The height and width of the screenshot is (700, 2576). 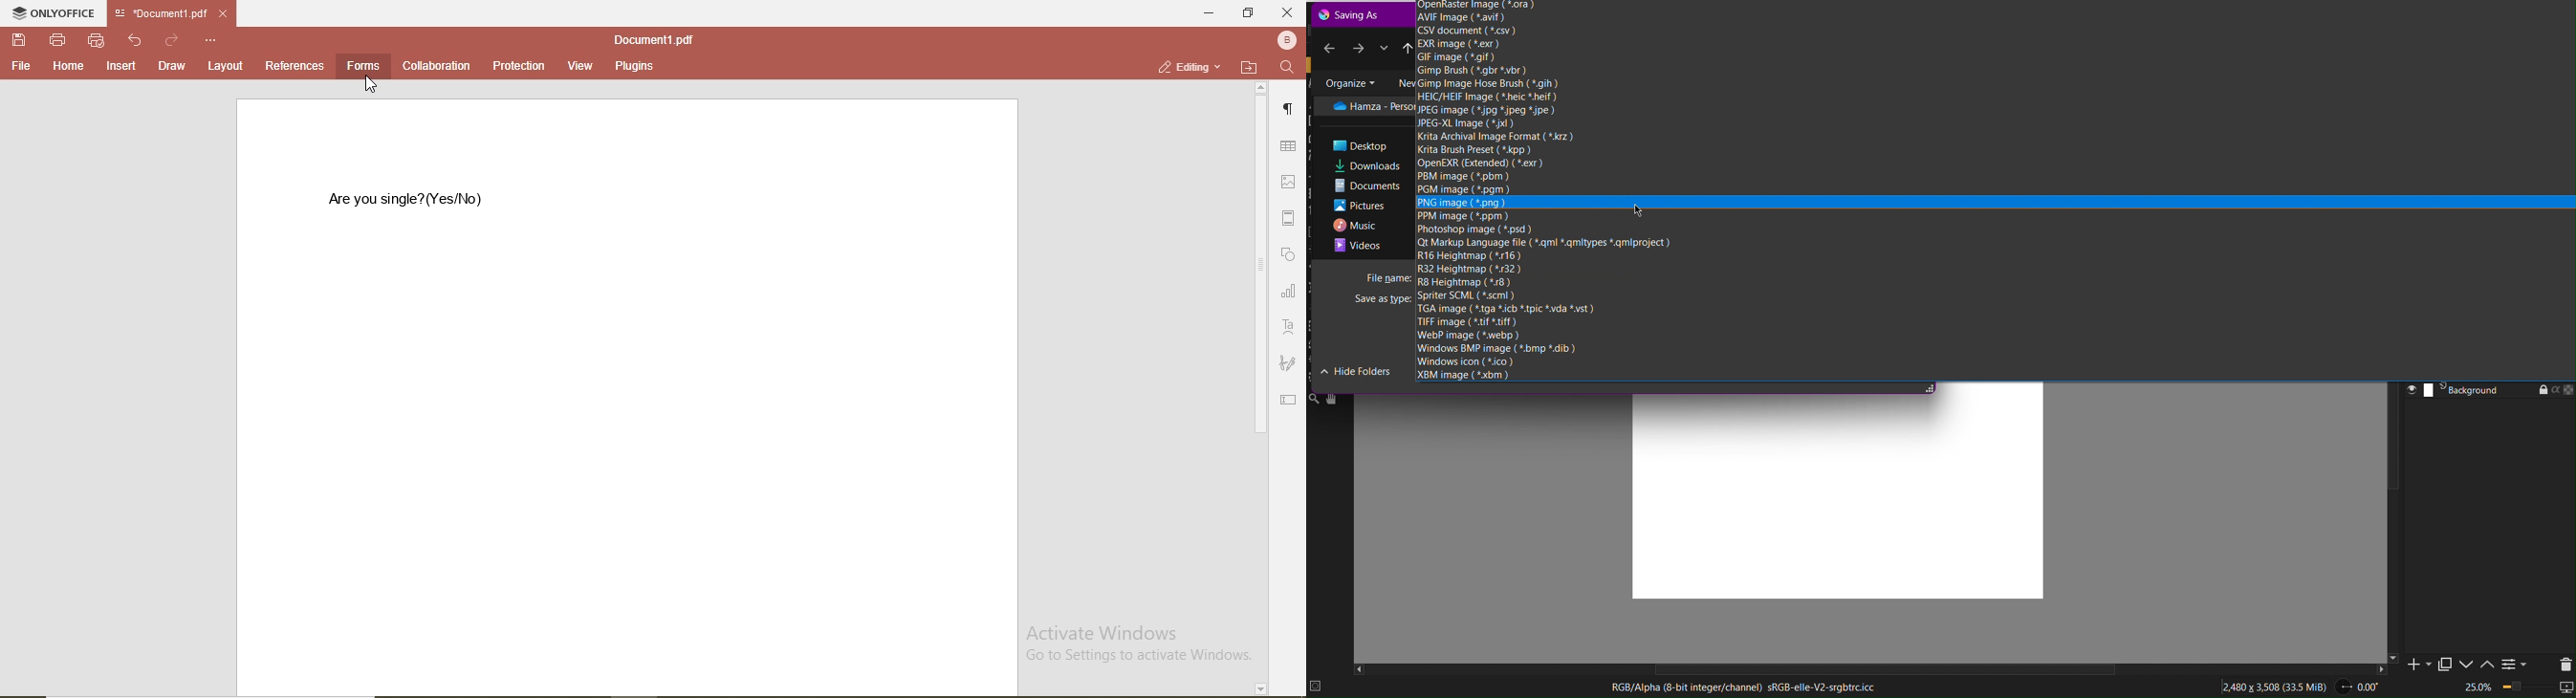 What do you see at coordinates (211, 41) in the screenshot?
I see `options` at bounding box center [211, 41].